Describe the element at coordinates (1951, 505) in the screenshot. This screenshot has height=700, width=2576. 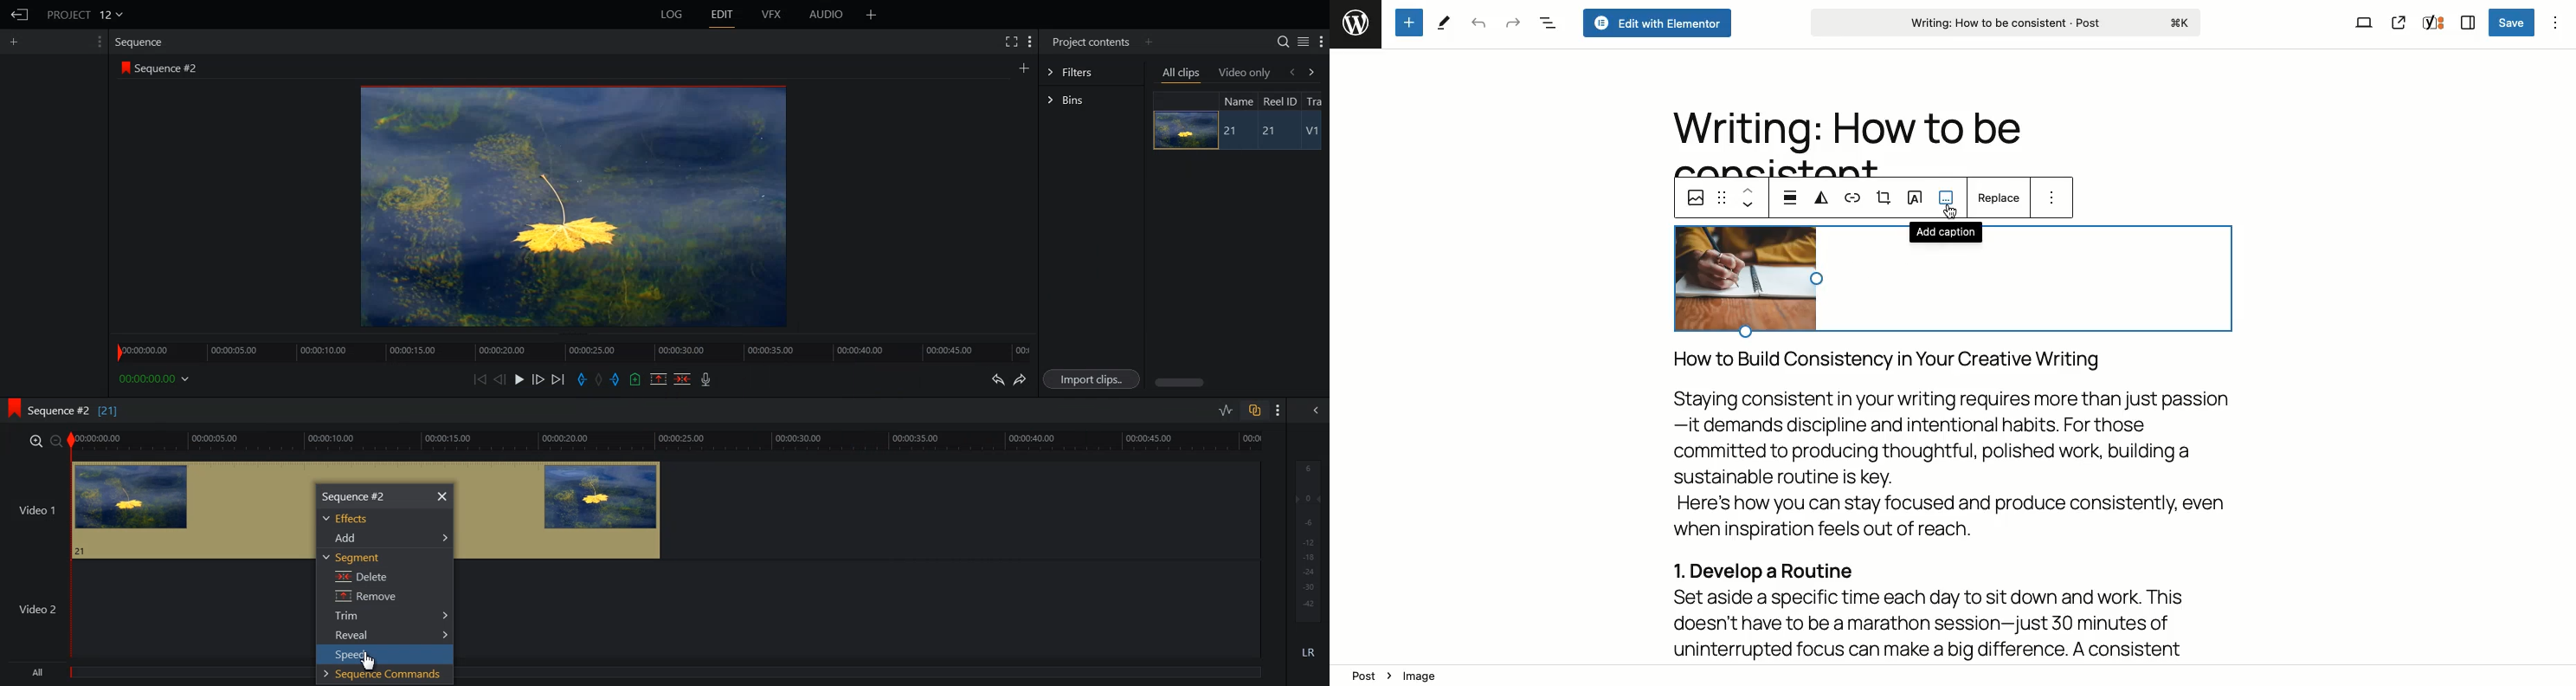
I see `How to Build Consistency in Your Creative Writing

Staying consistent in your writing requires more than just passion
—it demands discipline and intentional habits. For those
committed to producing thoughtful, polished work, building a
sustainable routine is key.

Here's how you can stay focused and produce consistently, even
when inspiration feels out of reach.

1. Develop a Routine

Set aside a specific time each day to sit down and work. This
doesn't have to be a marathon session—just 30 minutes of
uninterrupted focus can make a big difference. A consistent` at that location.